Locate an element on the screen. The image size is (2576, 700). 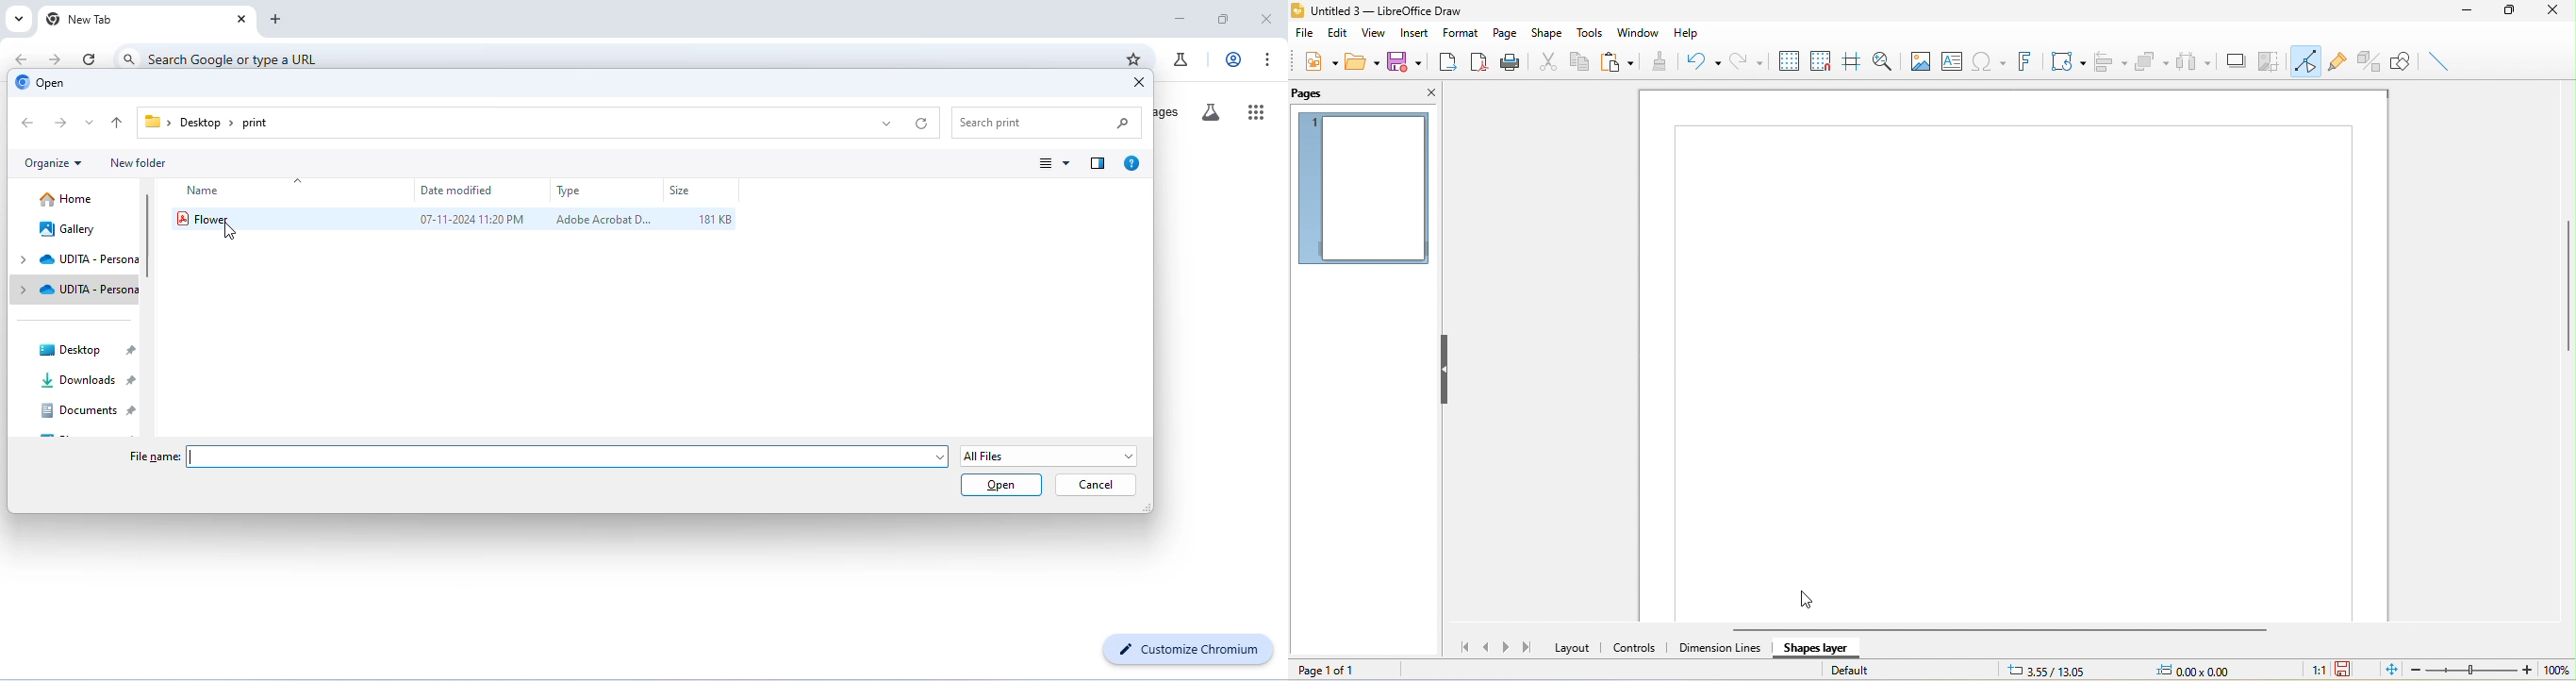
text box is located at coordinates (1950, 61).